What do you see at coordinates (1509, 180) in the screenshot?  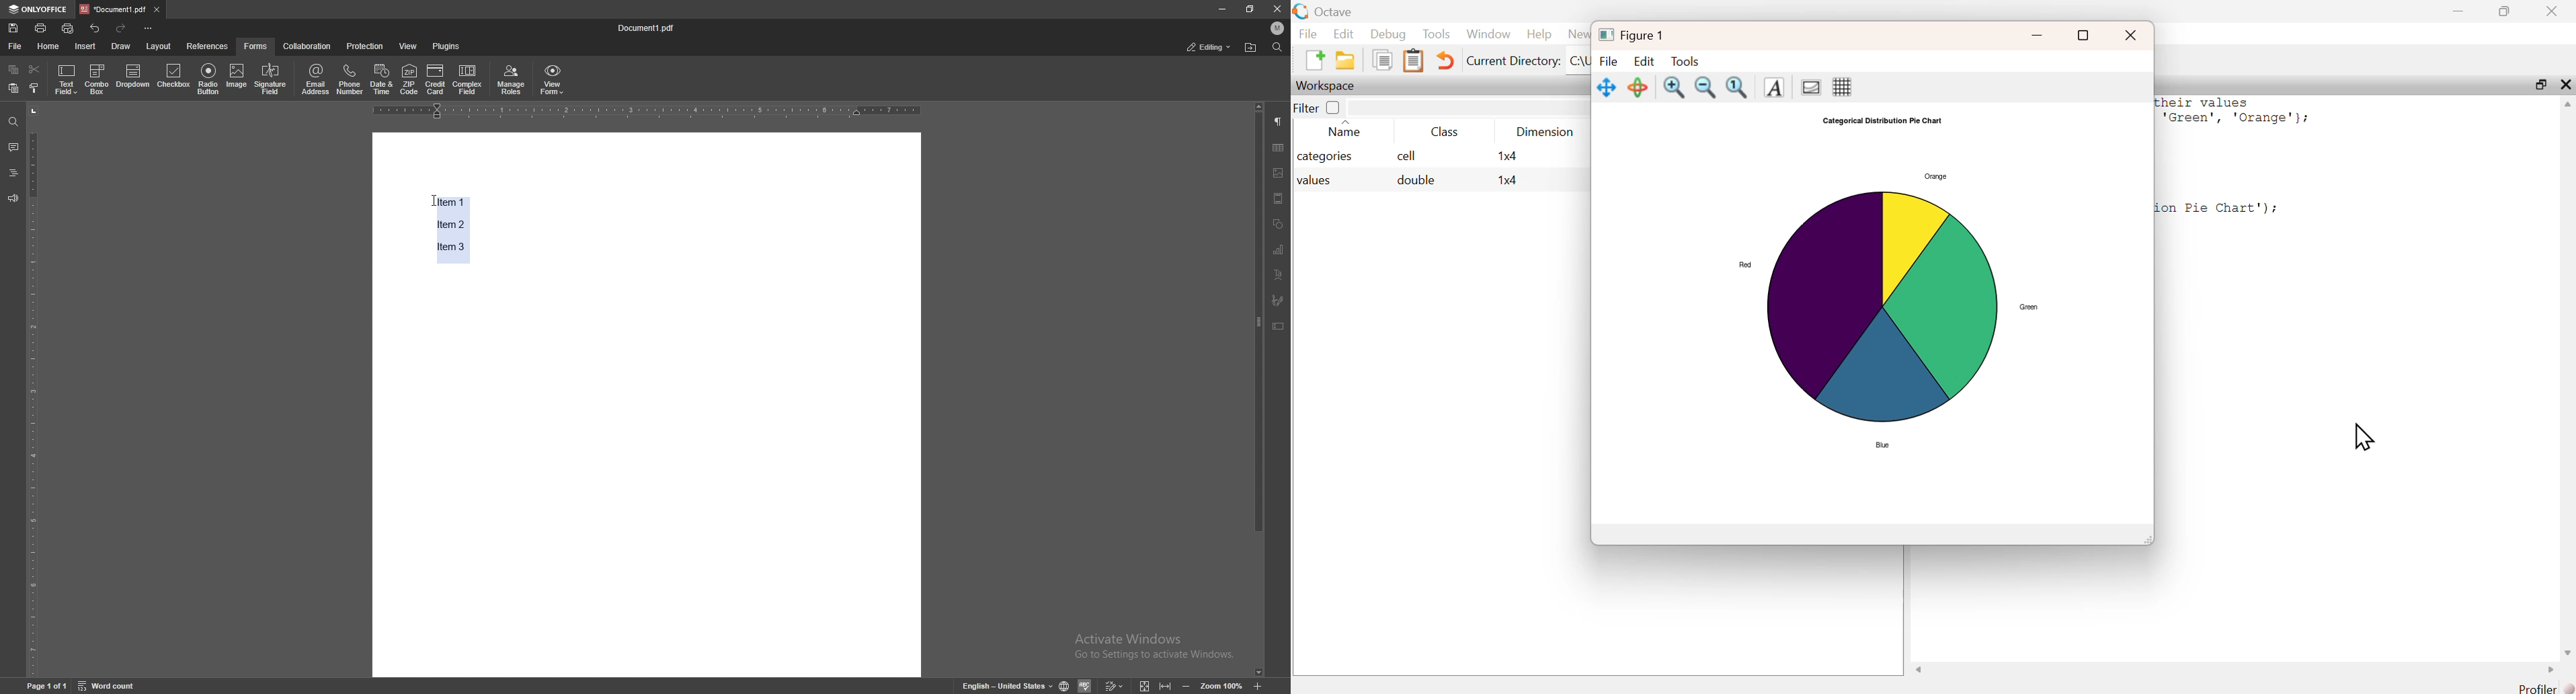 I see `1x4` at bounding box center [1509, 180].